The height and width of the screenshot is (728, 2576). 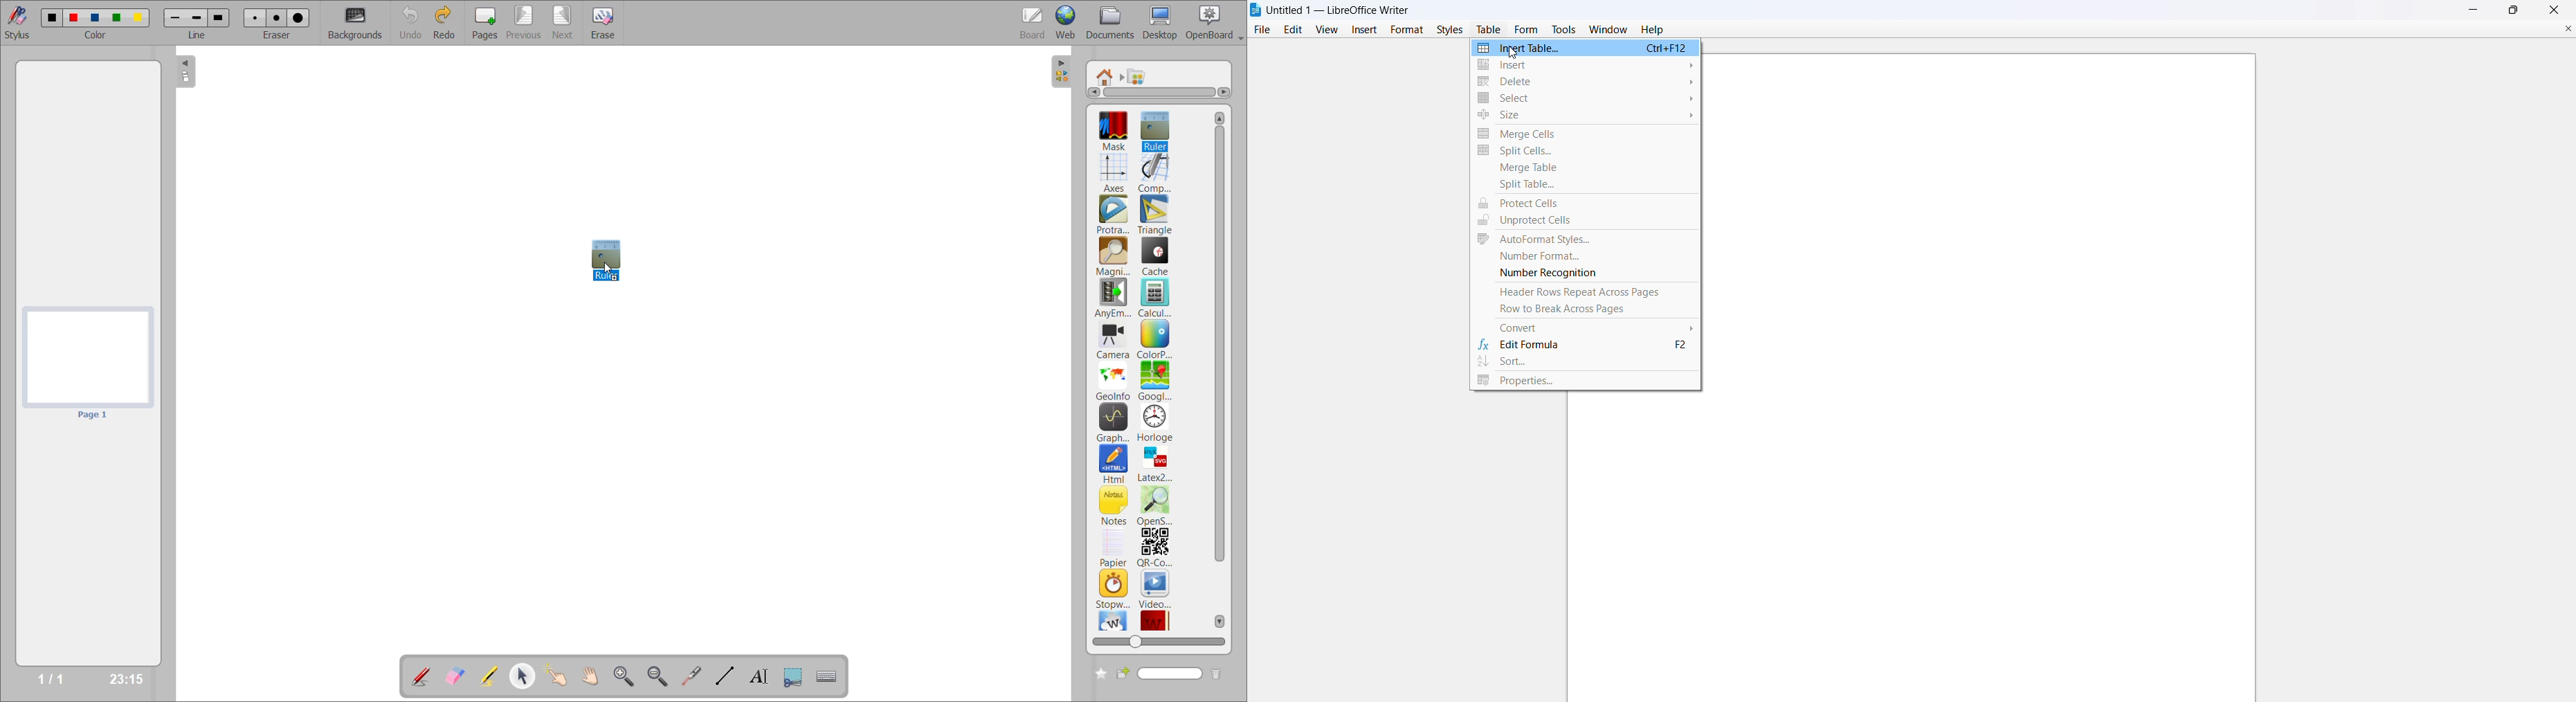 What do you see at coordinates (1114, 341) in the screenshot?
I see `camera` at bounding box center [1114, 341].